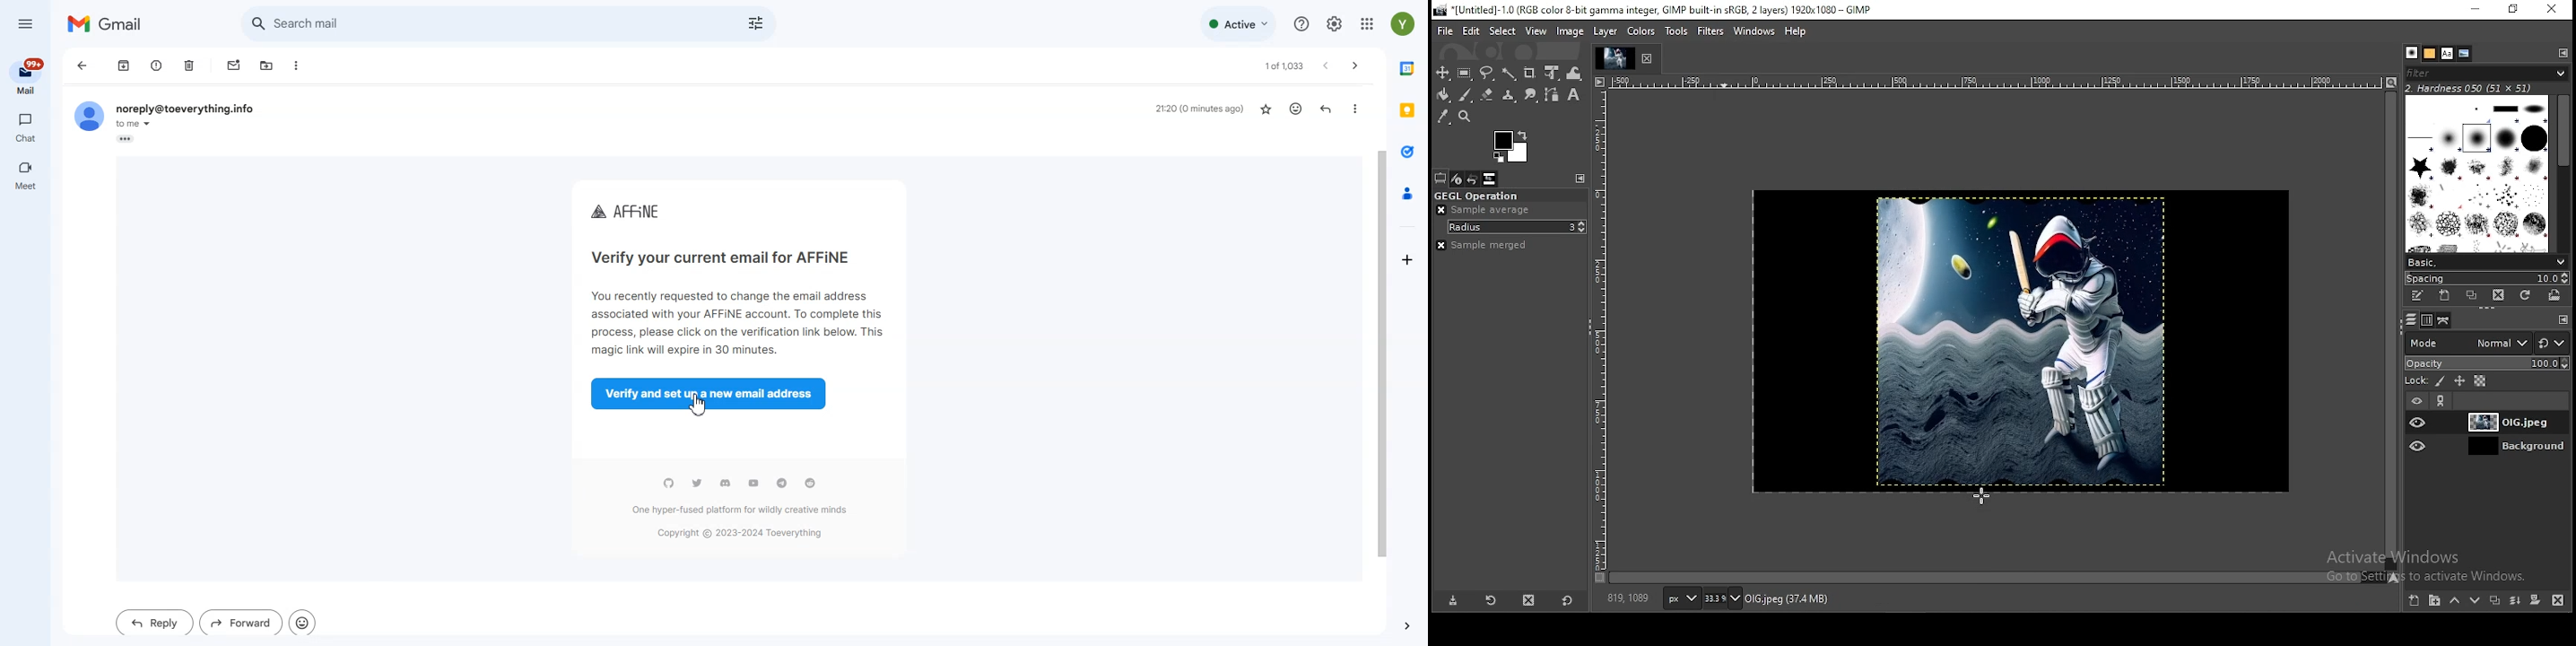 The image size is (2576, 672). I want to click on Reddit, so click(668, 483).